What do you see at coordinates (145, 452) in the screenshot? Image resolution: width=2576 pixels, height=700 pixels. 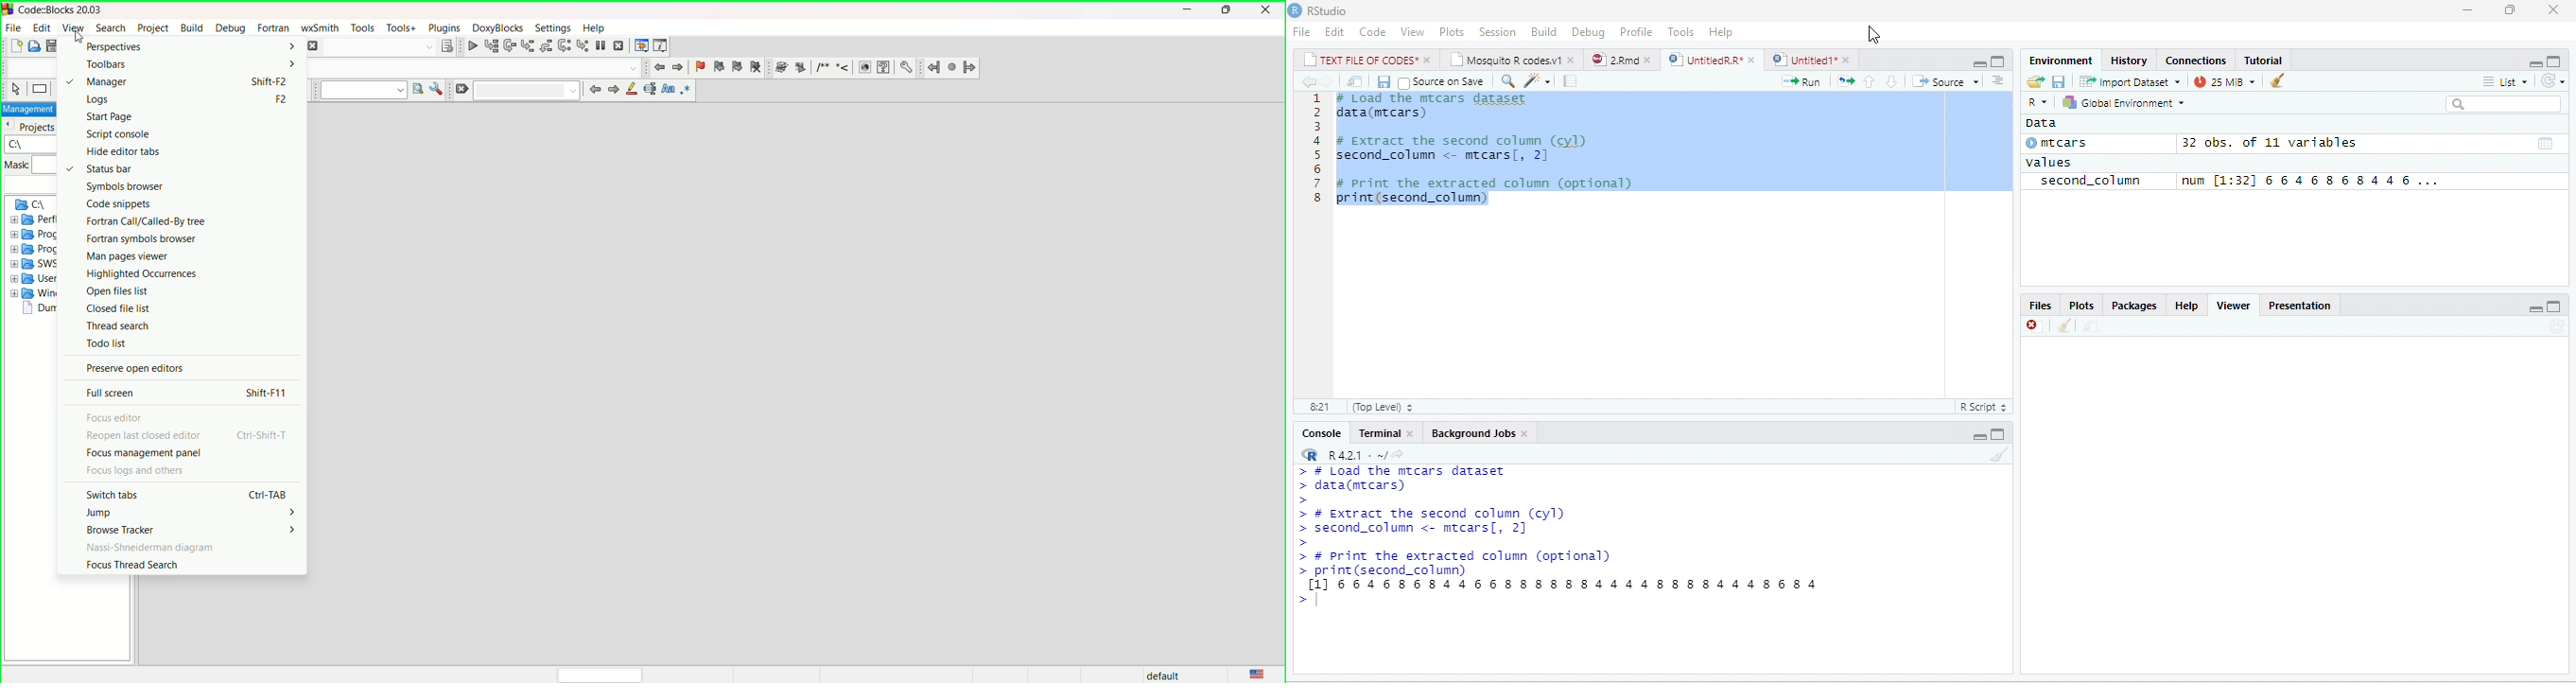 I see `focus management panel` at bounding box center [145, 452].